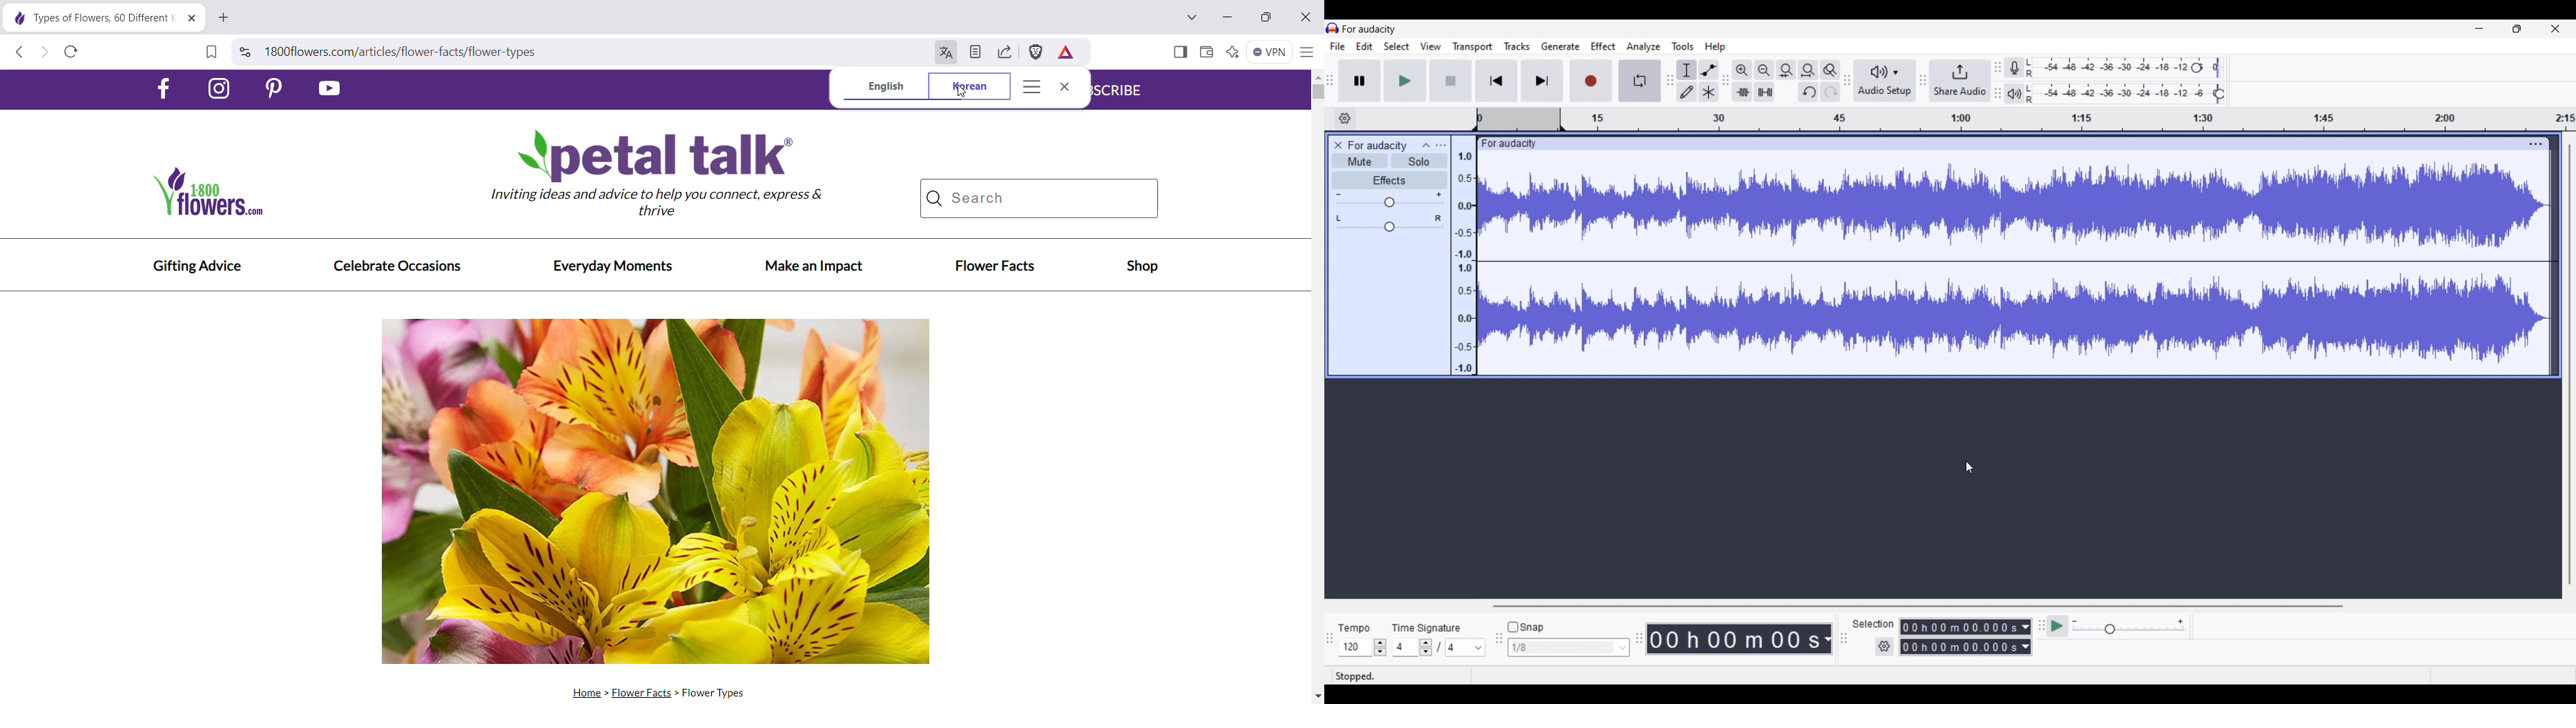  I want to click on Record meter, so click(2023, 67).